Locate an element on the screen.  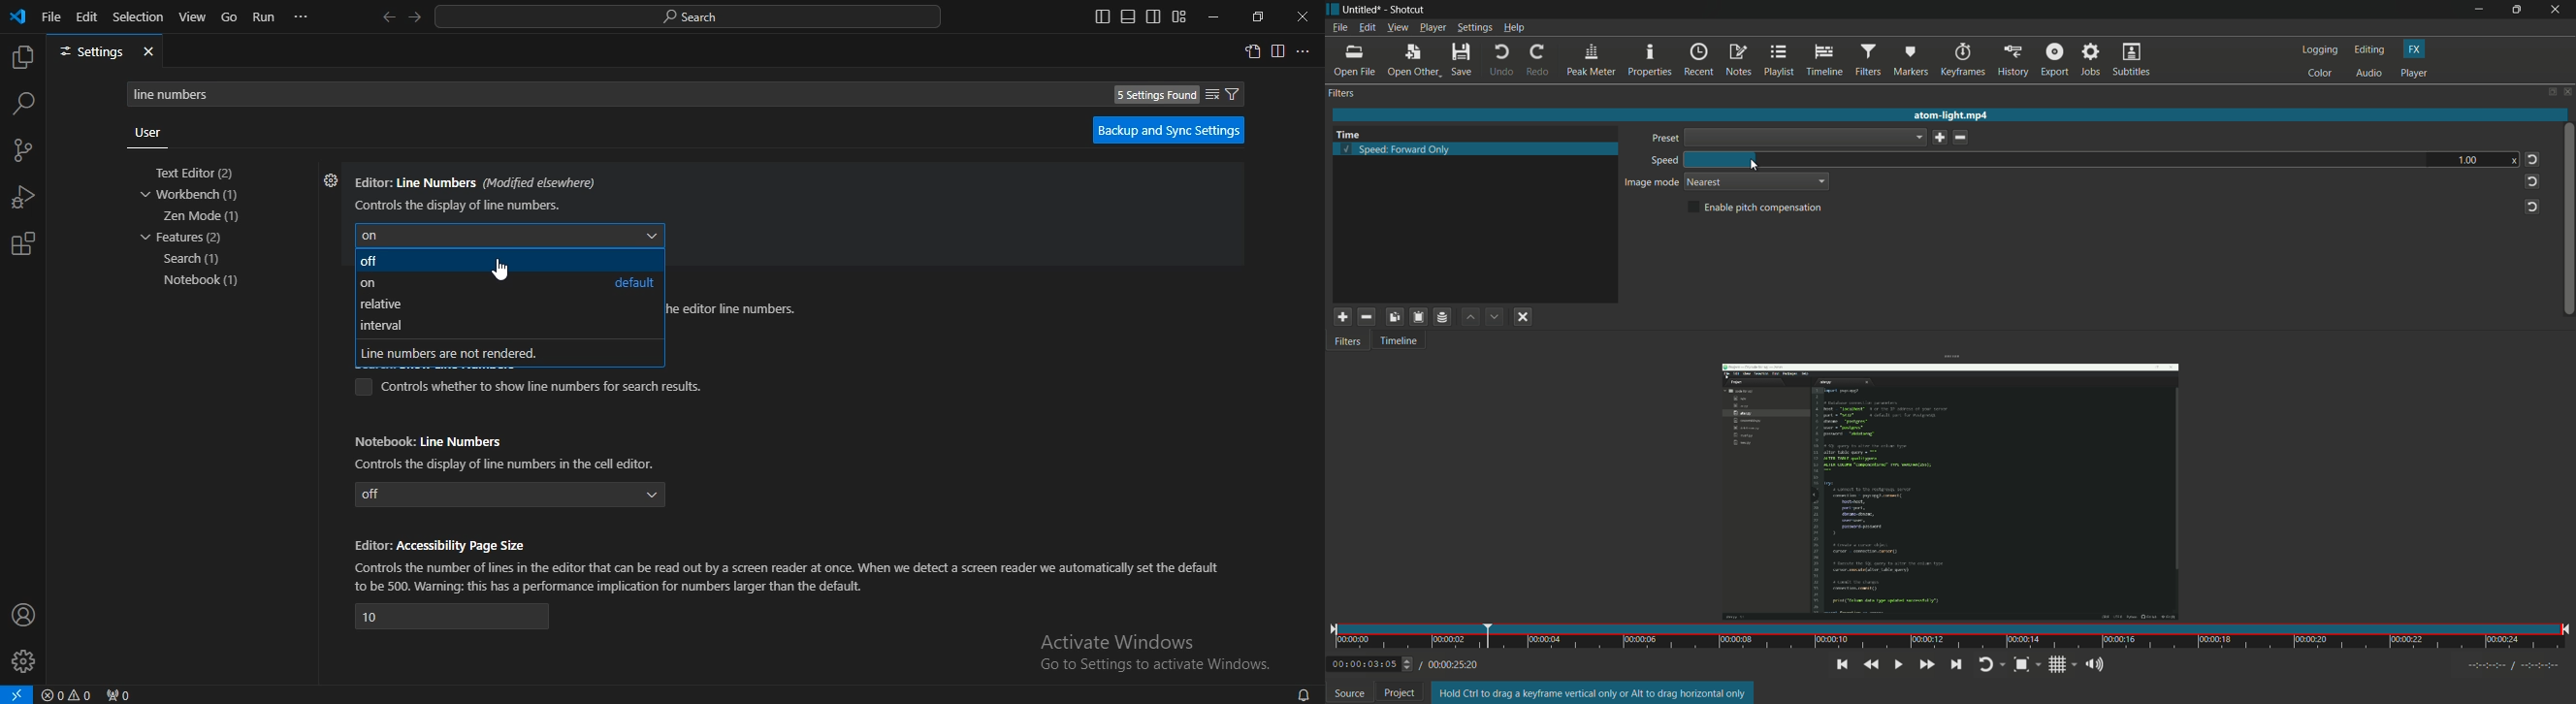
run is located at coordinates (265, 17).